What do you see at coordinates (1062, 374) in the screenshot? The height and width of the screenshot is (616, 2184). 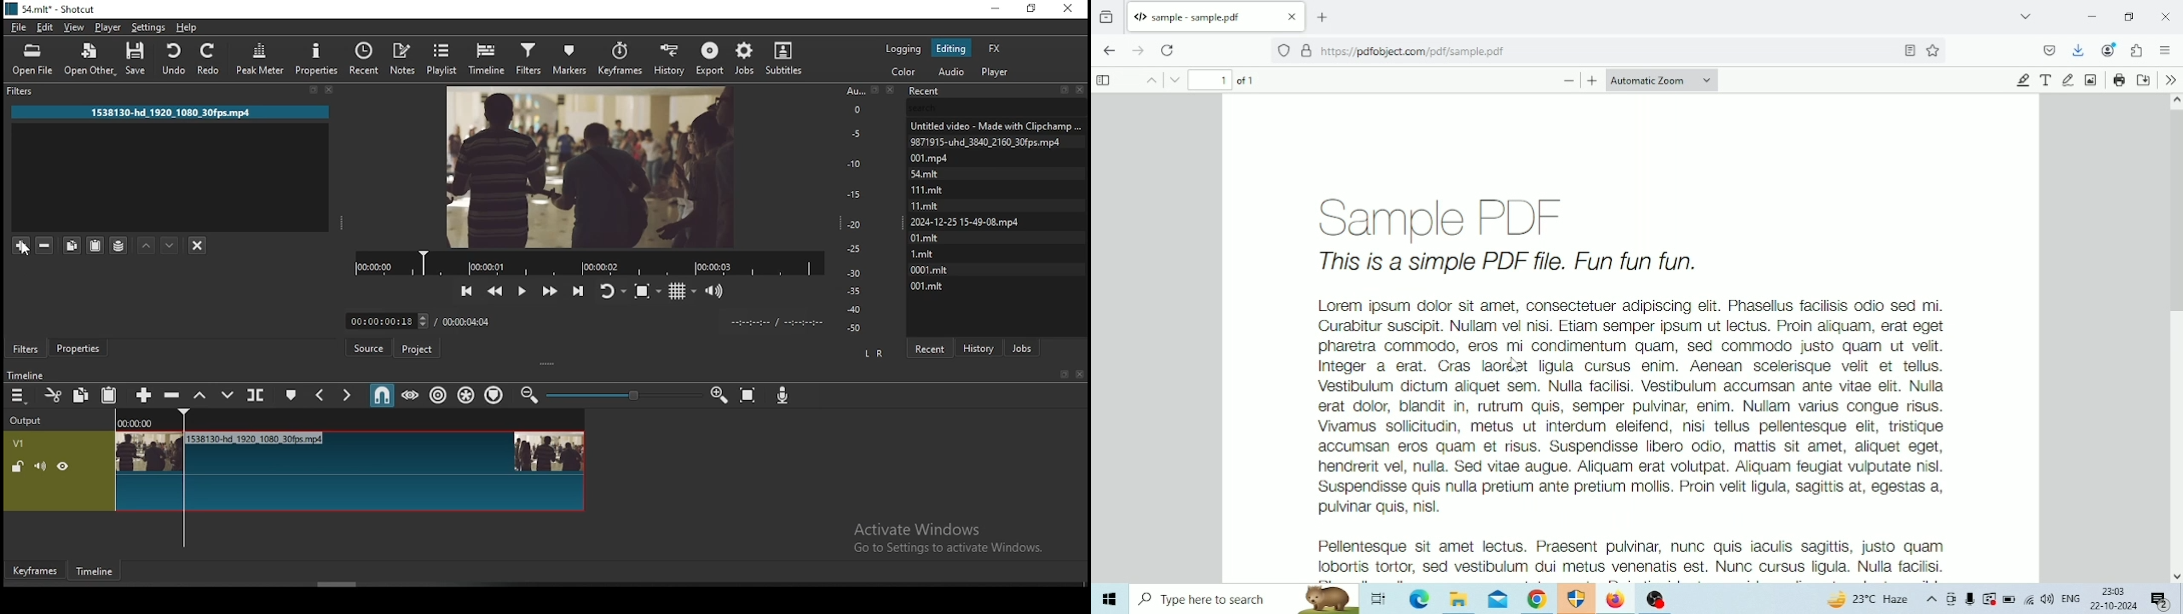 I see `Book mark` at bounding box center [1062, 374].